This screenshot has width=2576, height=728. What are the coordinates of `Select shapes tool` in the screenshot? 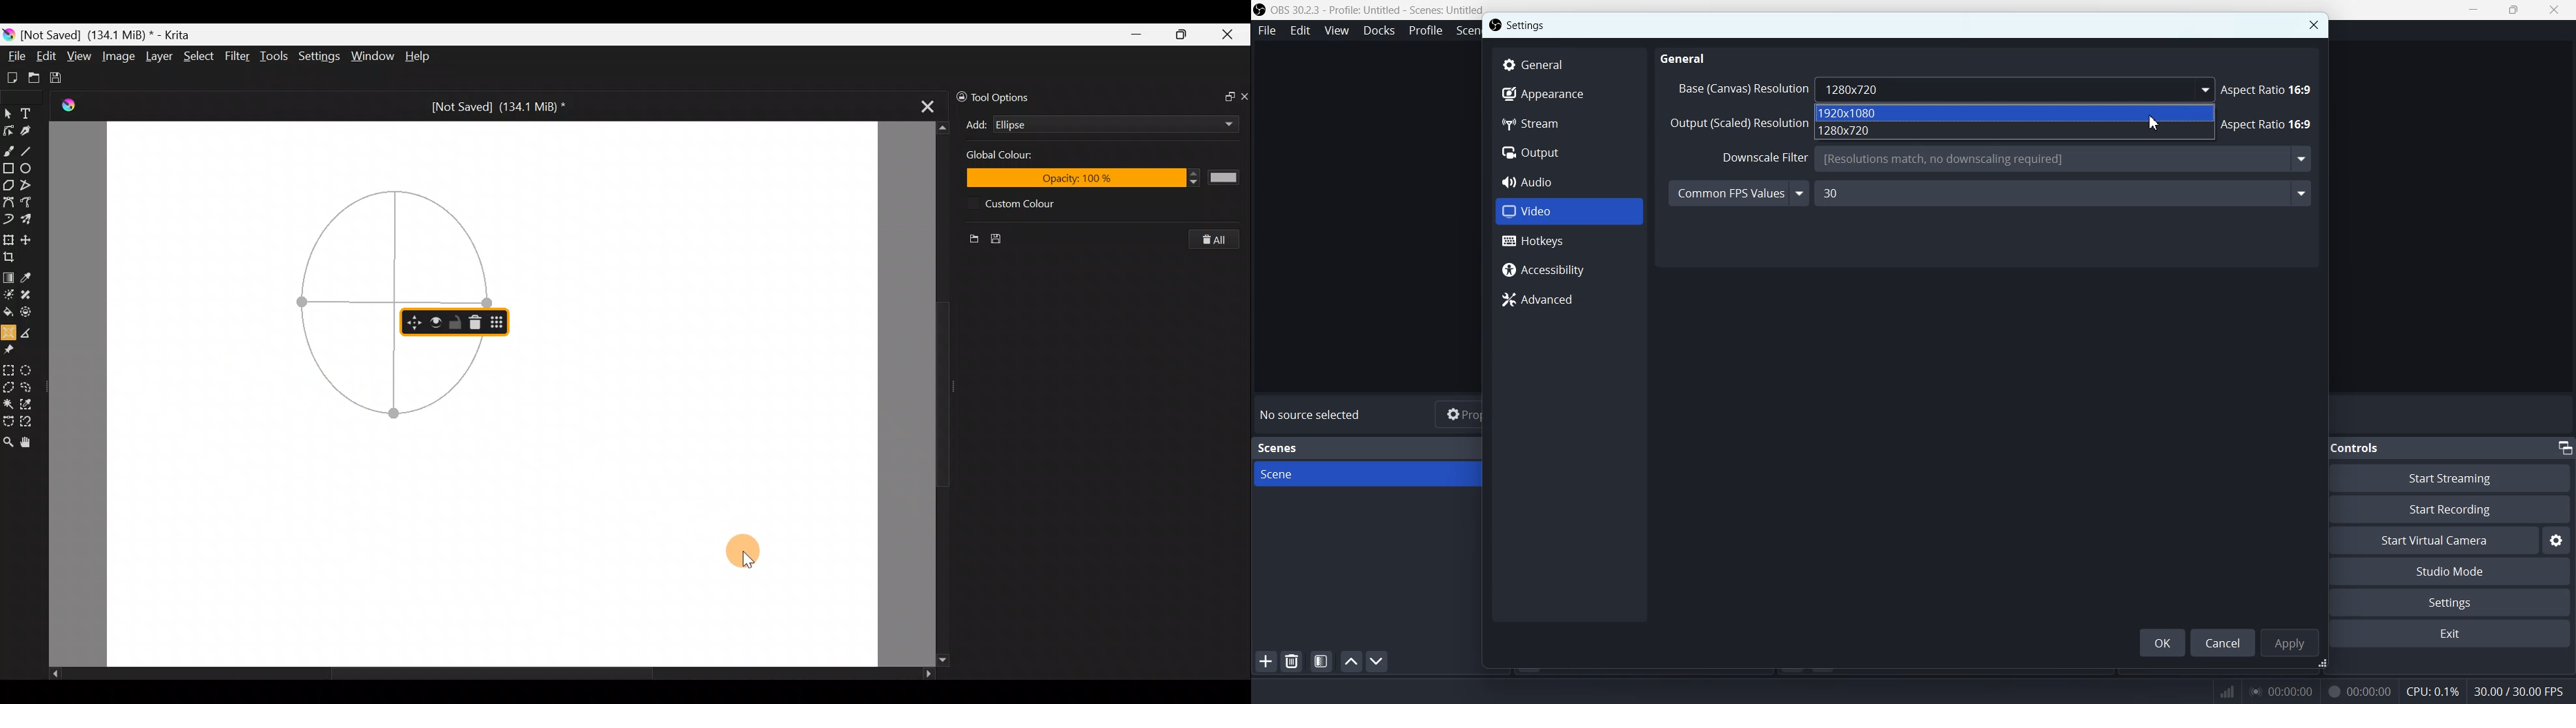 It's located at (8, 111).